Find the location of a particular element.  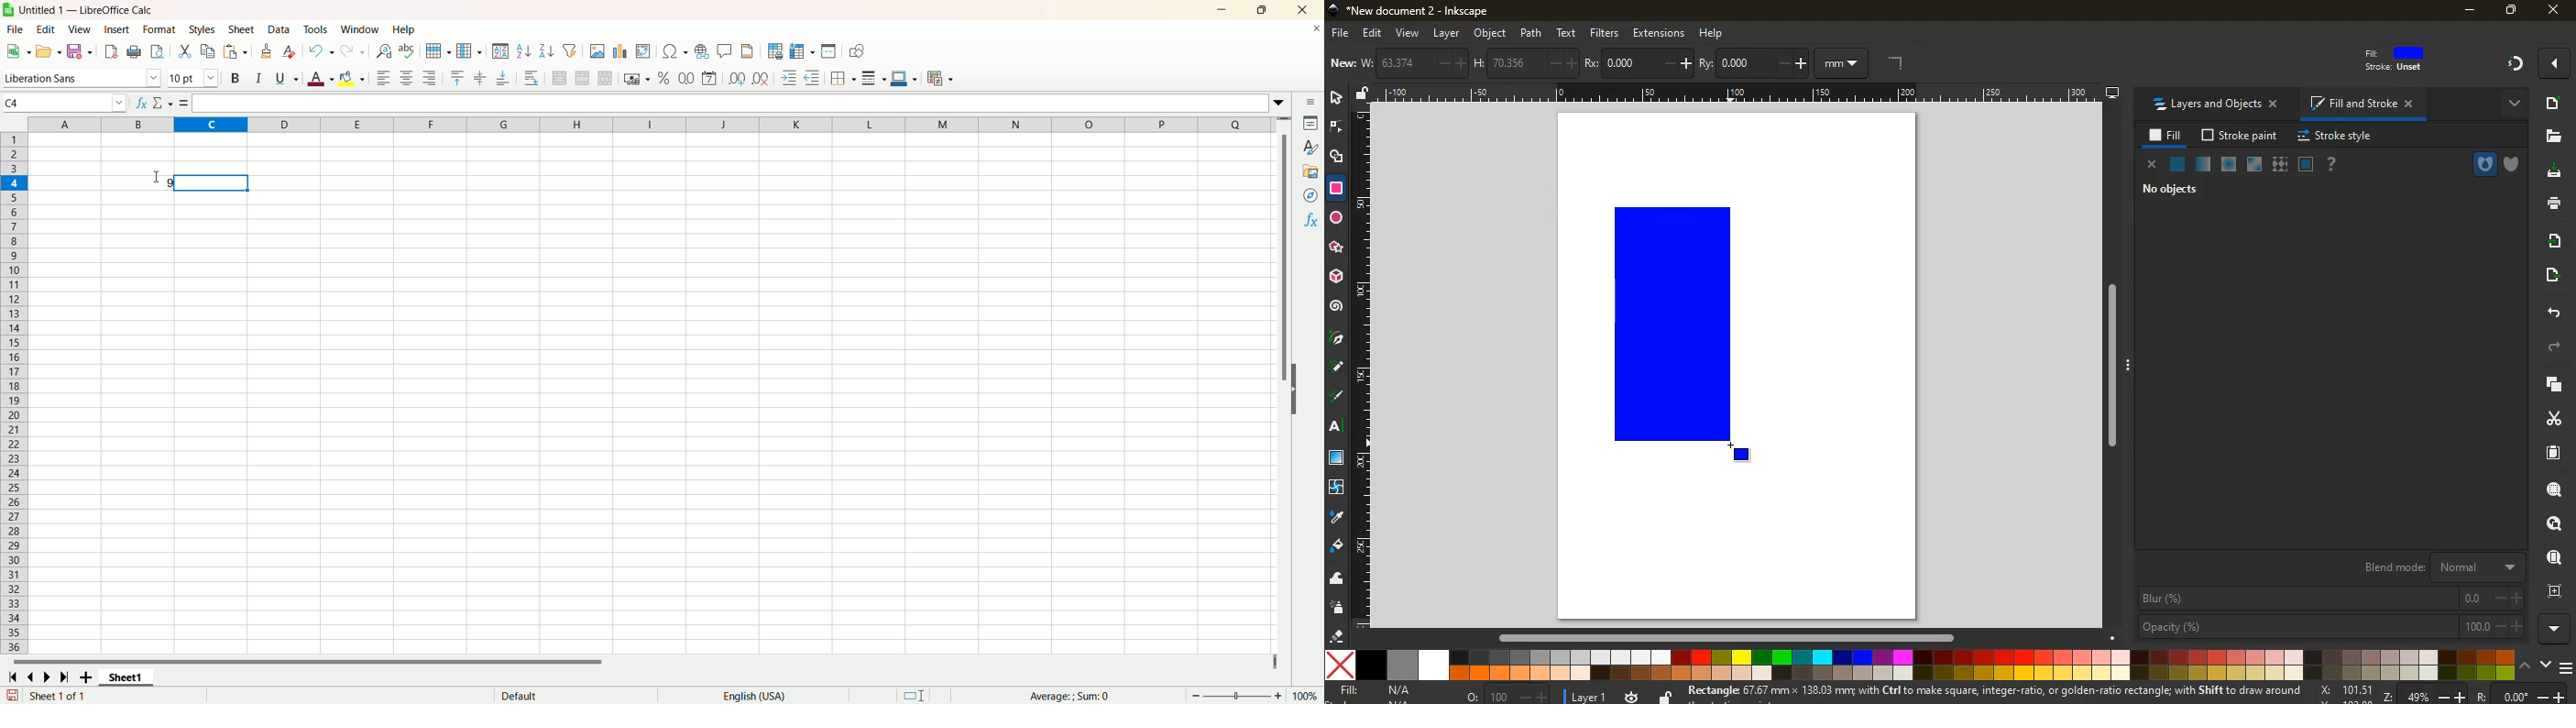

print is located at coordinates (135, 52).